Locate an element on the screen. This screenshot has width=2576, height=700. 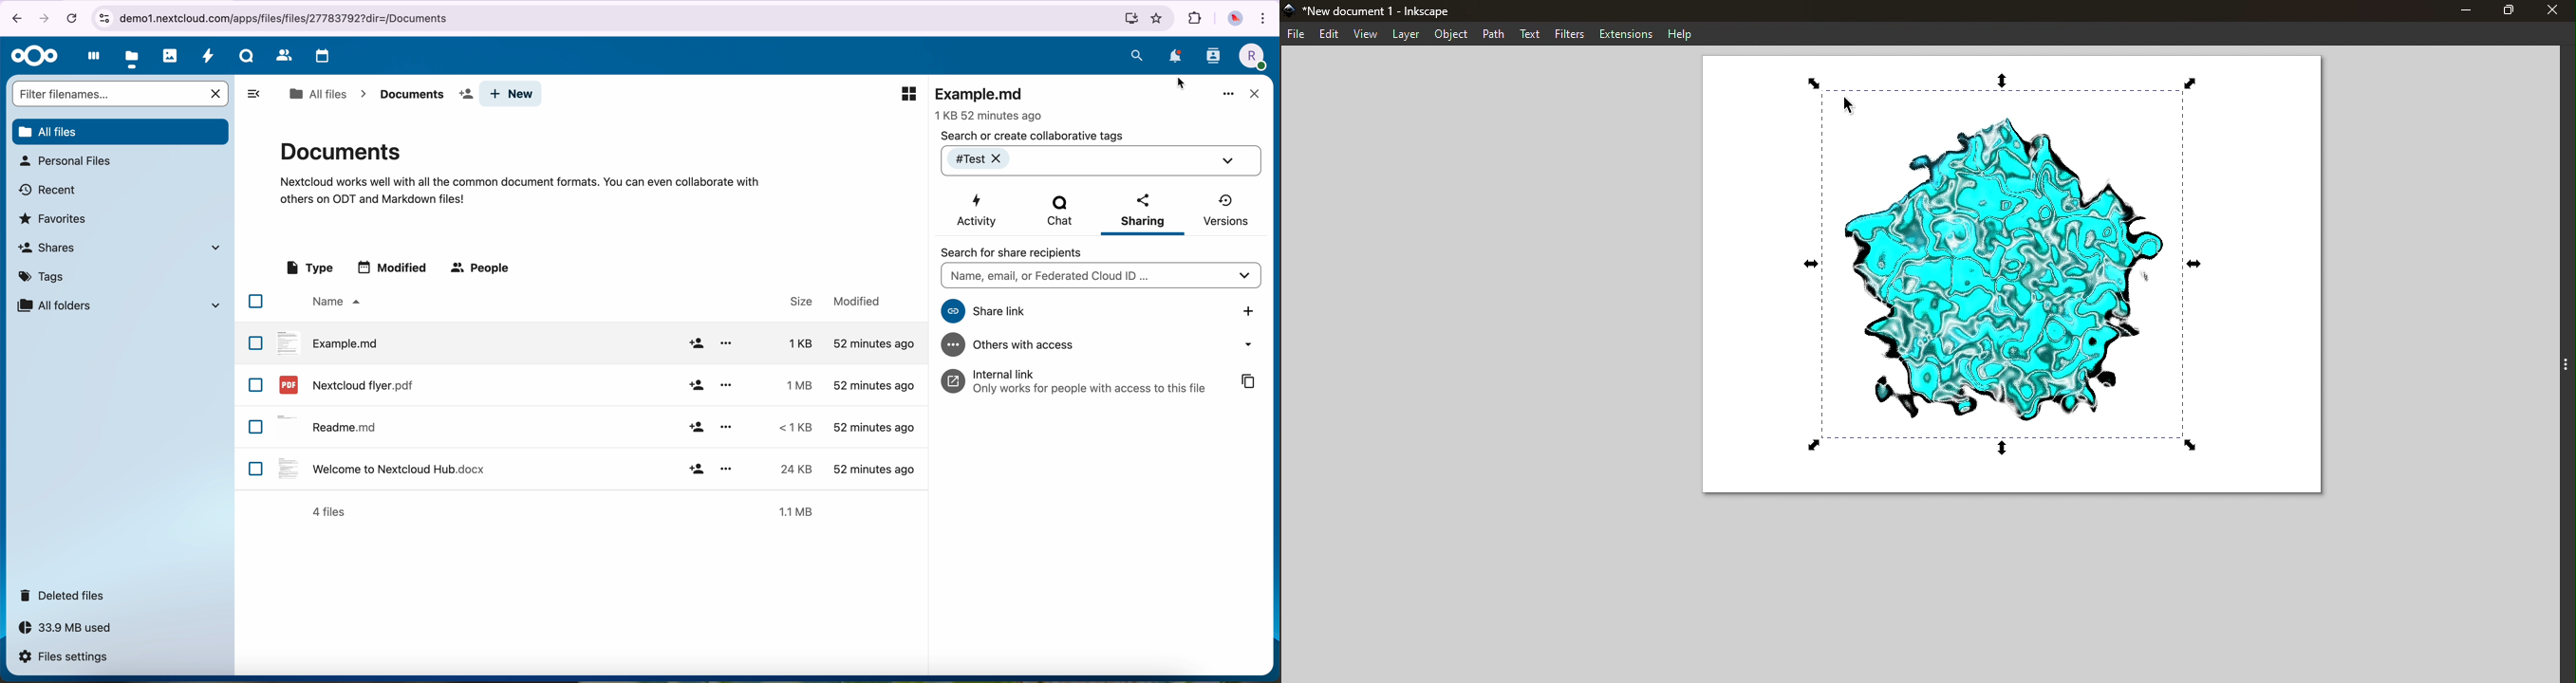
sharing is located at coordinates (1144, 213).